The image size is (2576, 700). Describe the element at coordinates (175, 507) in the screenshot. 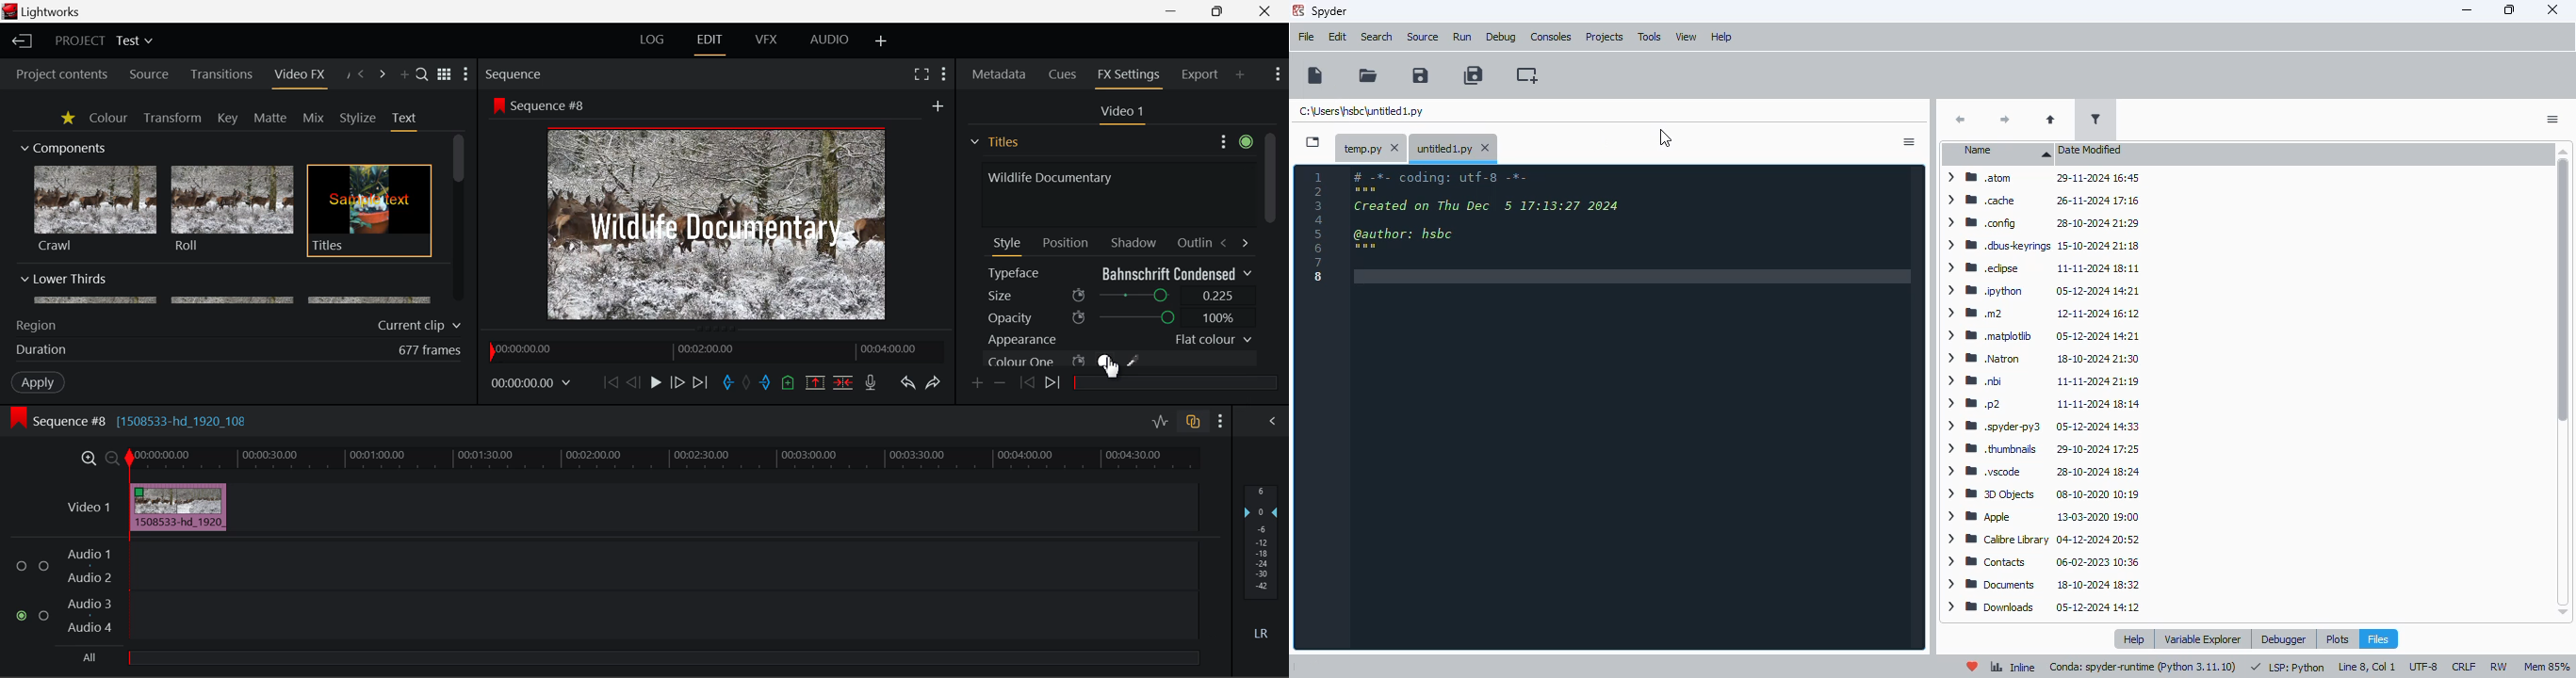

I see `Clip Inserted` at that location.